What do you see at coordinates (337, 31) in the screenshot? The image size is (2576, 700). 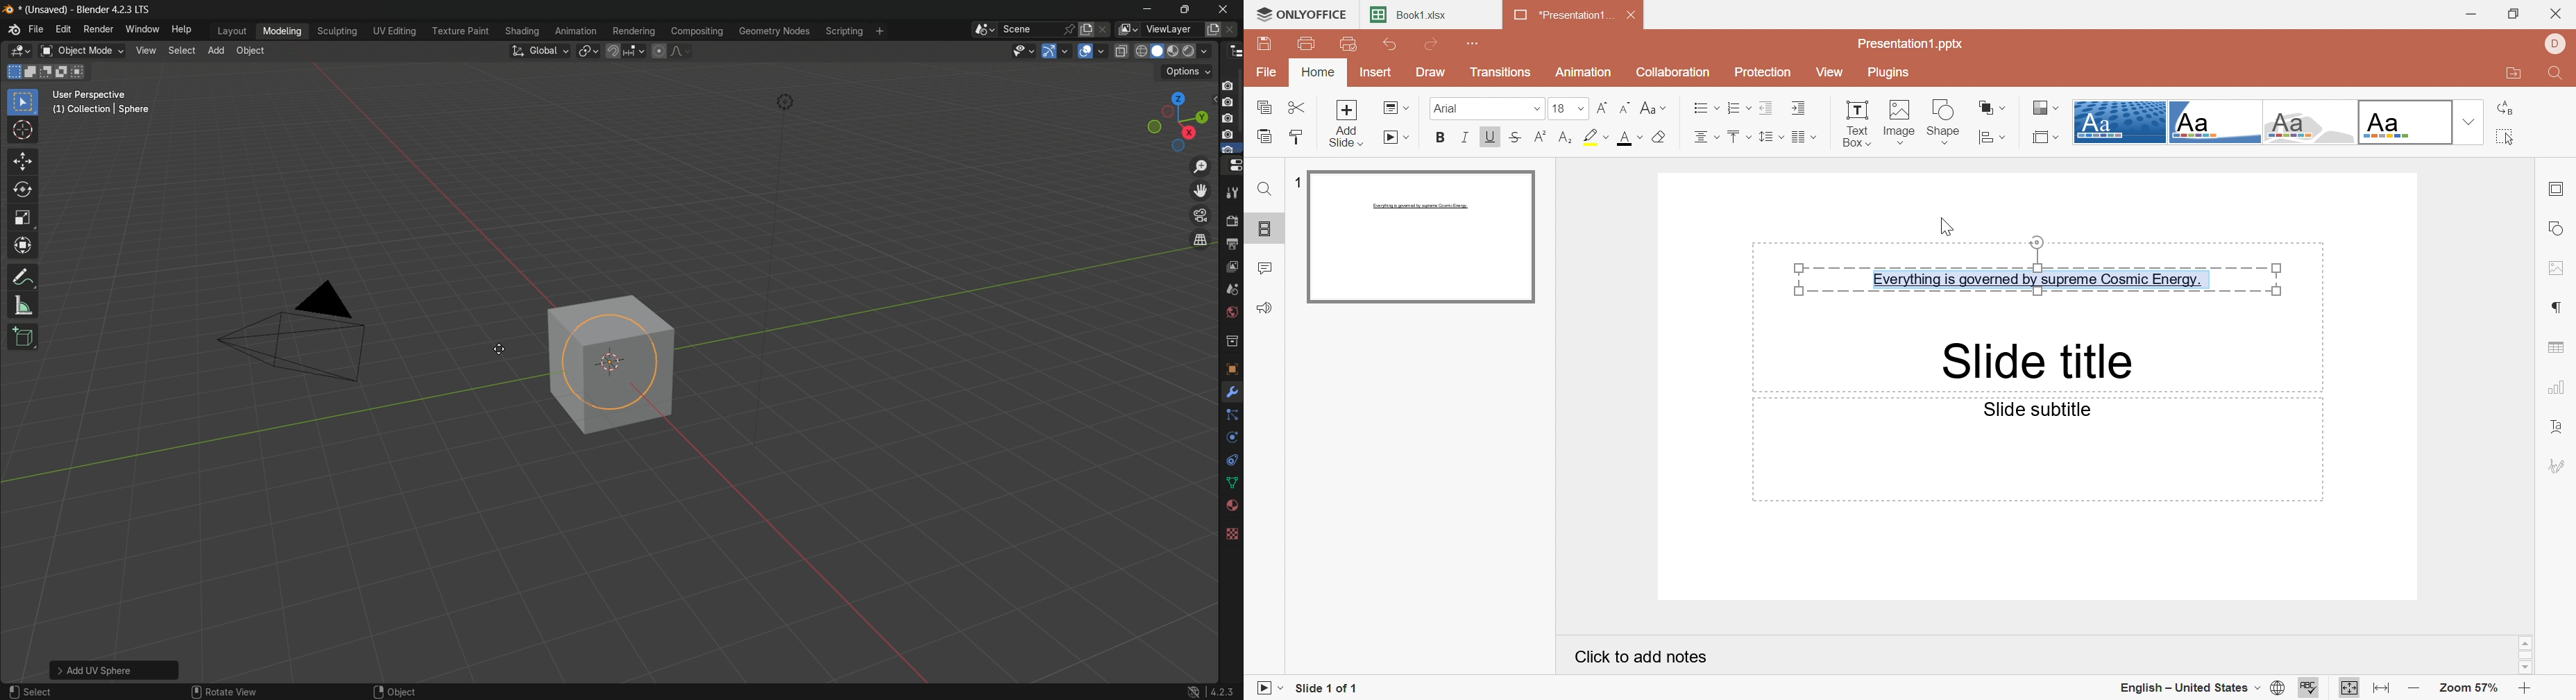 I see `sculpting menu` at bounding box center [337, 31].